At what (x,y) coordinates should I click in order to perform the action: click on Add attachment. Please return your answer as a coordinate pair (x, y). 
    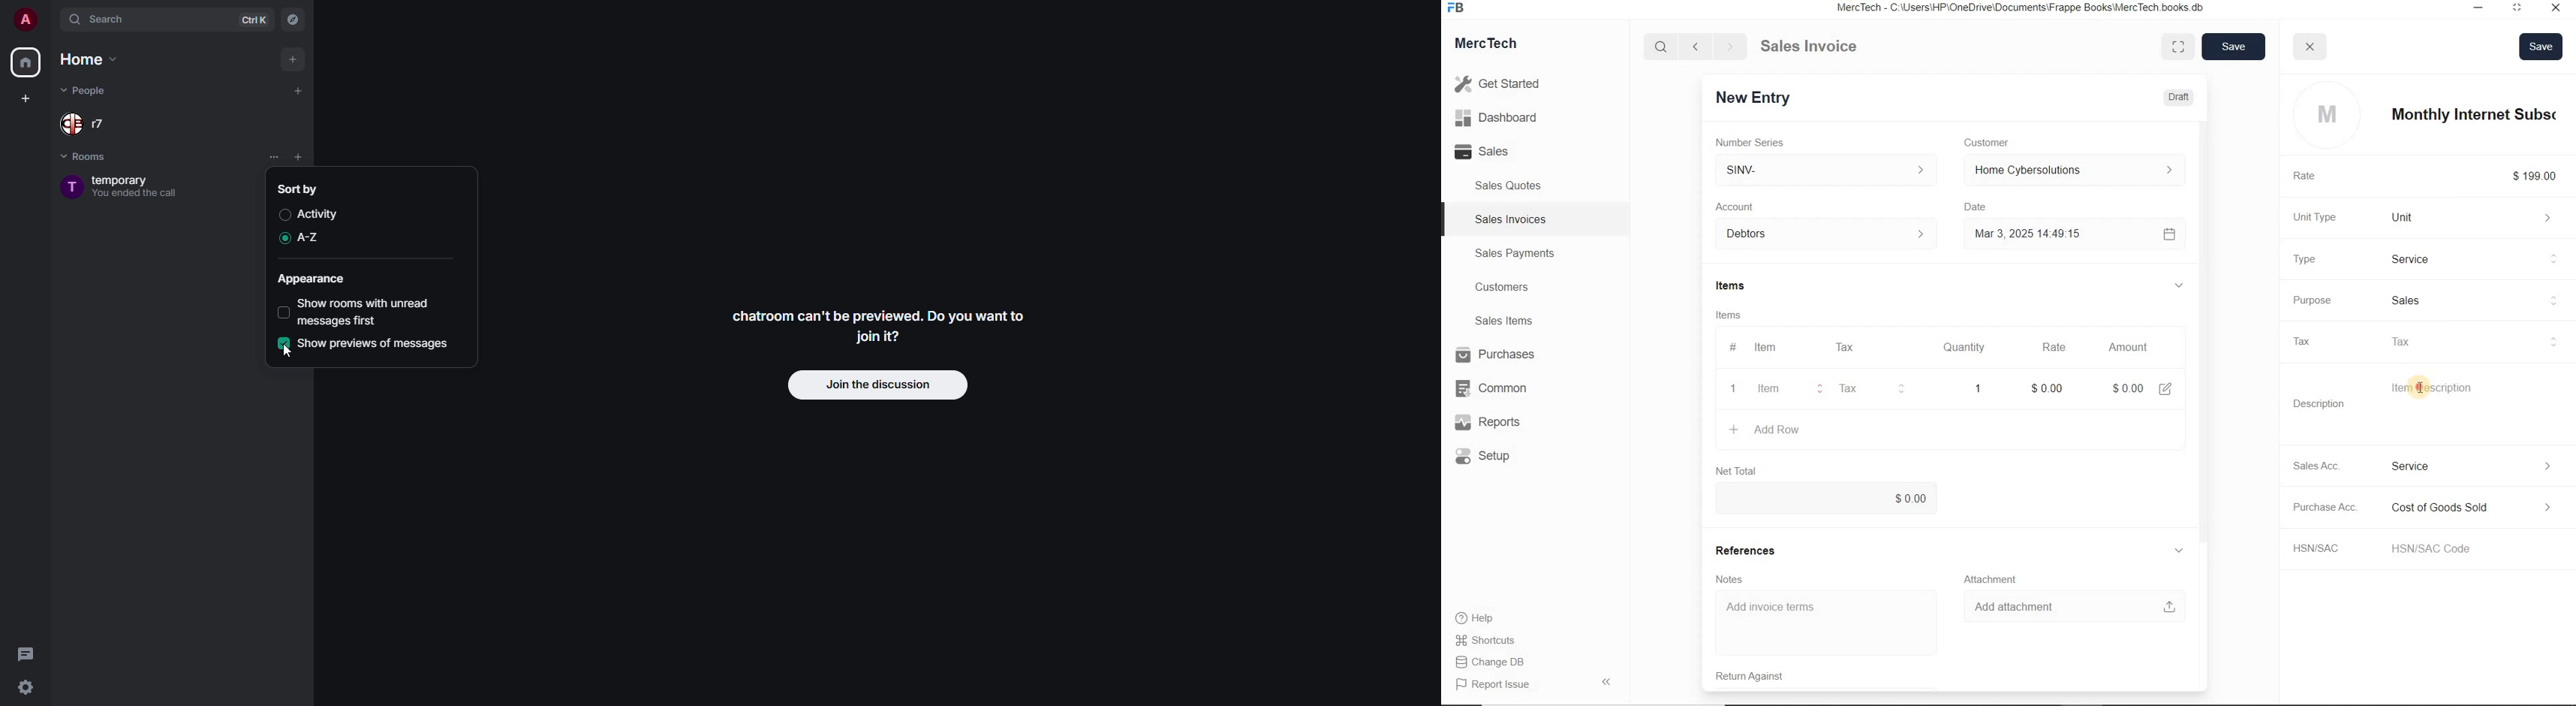
    Looking at the image, I should click on (2067, 606).